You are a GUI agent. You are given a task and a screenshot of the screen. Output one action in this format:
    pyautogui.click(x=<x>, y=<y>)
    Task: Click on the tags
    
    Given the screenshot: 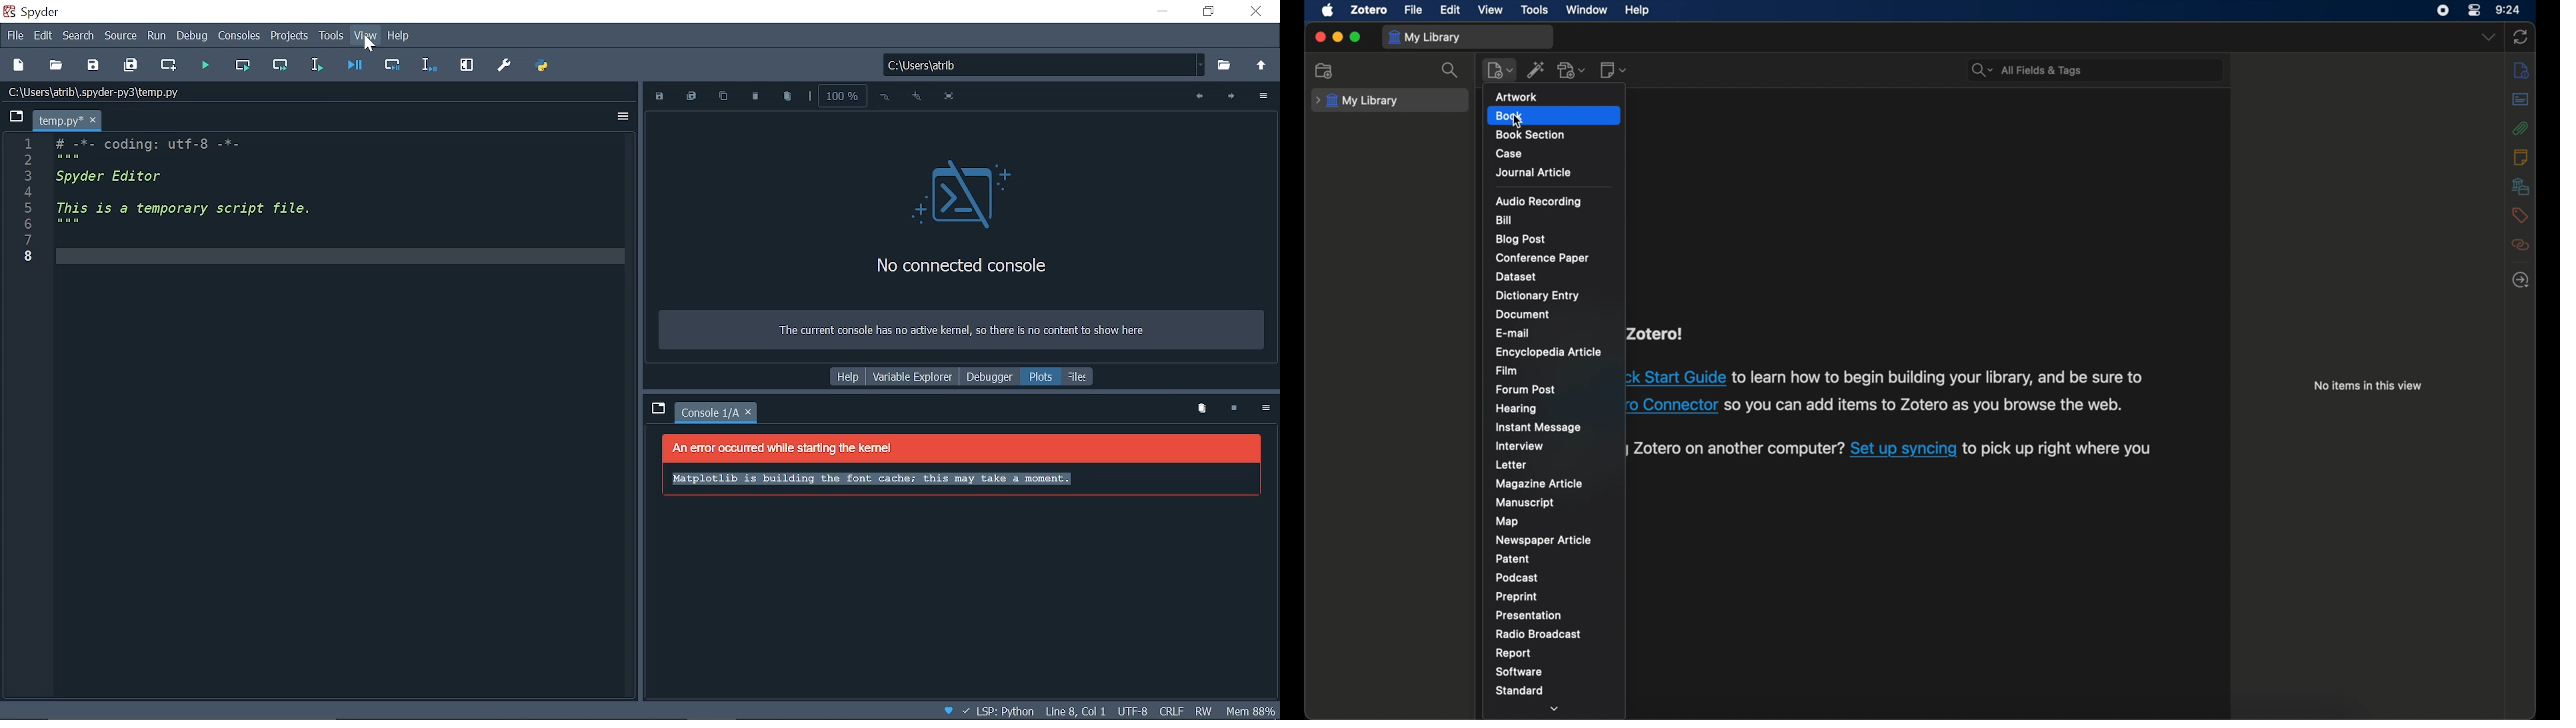 What is the action you would take?
    pyautogui.click(x=2520, y=215)
    